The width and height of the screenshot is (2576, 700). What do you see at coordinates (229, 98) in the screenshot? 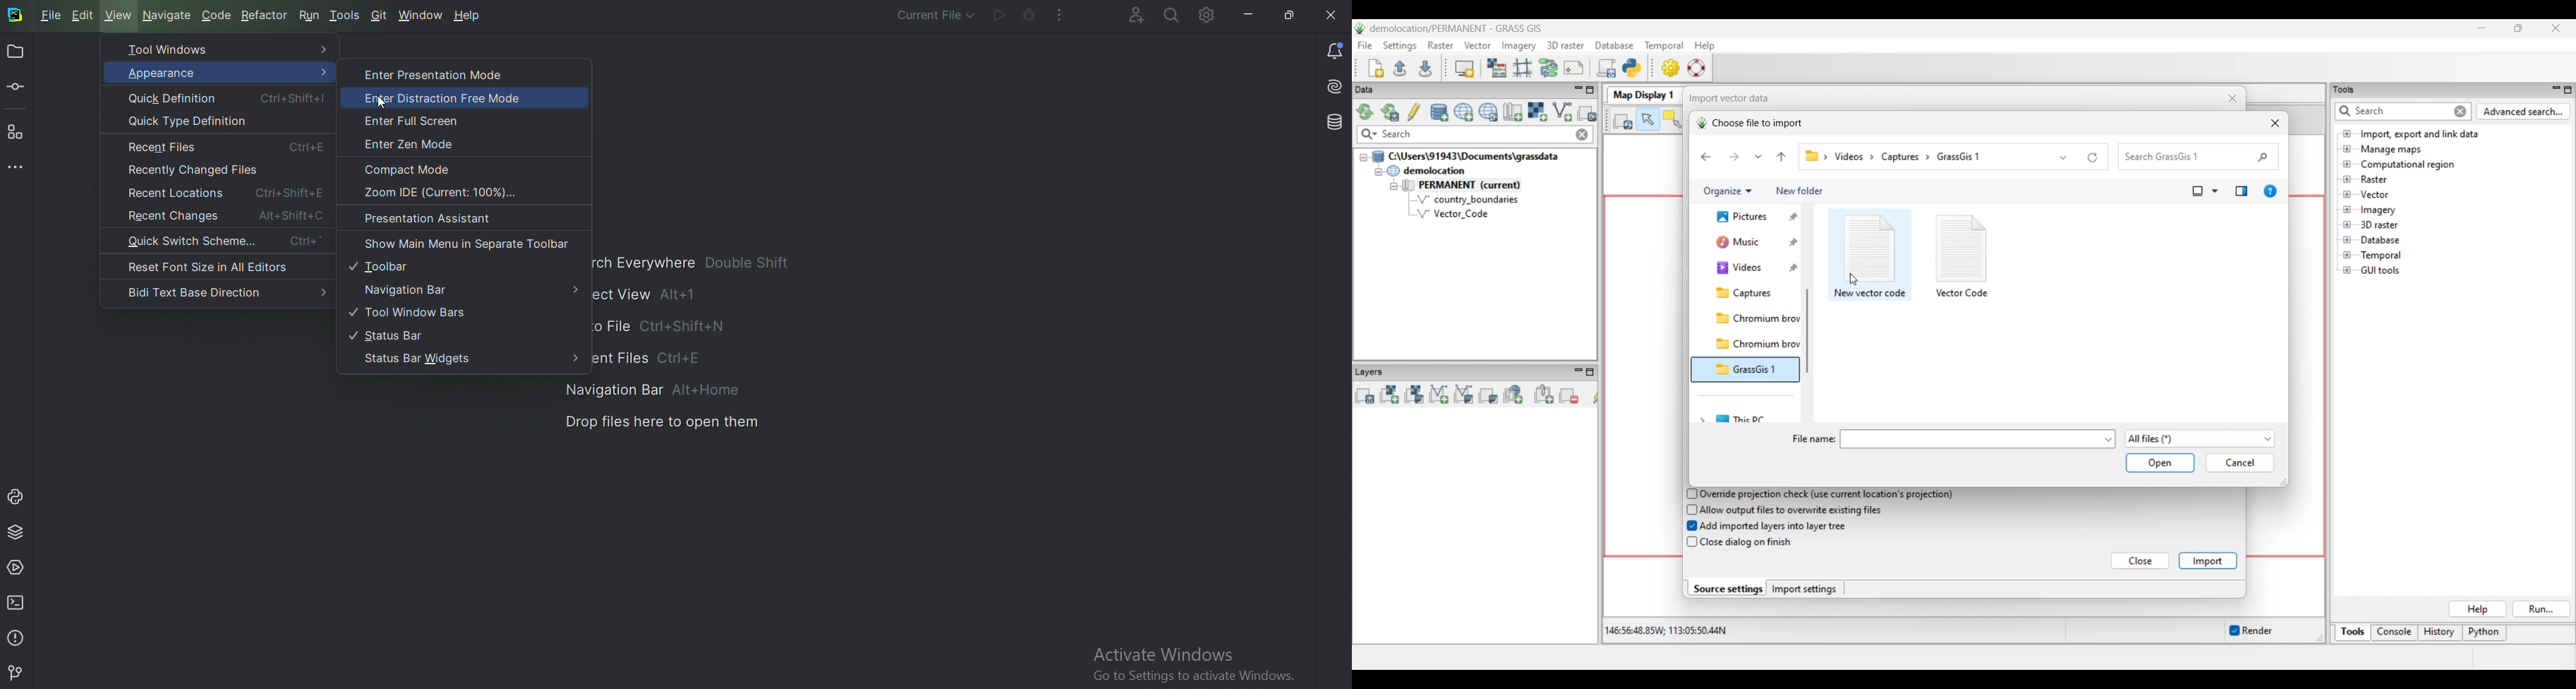
I see `Quick definition` at bounding box center [229, 98].